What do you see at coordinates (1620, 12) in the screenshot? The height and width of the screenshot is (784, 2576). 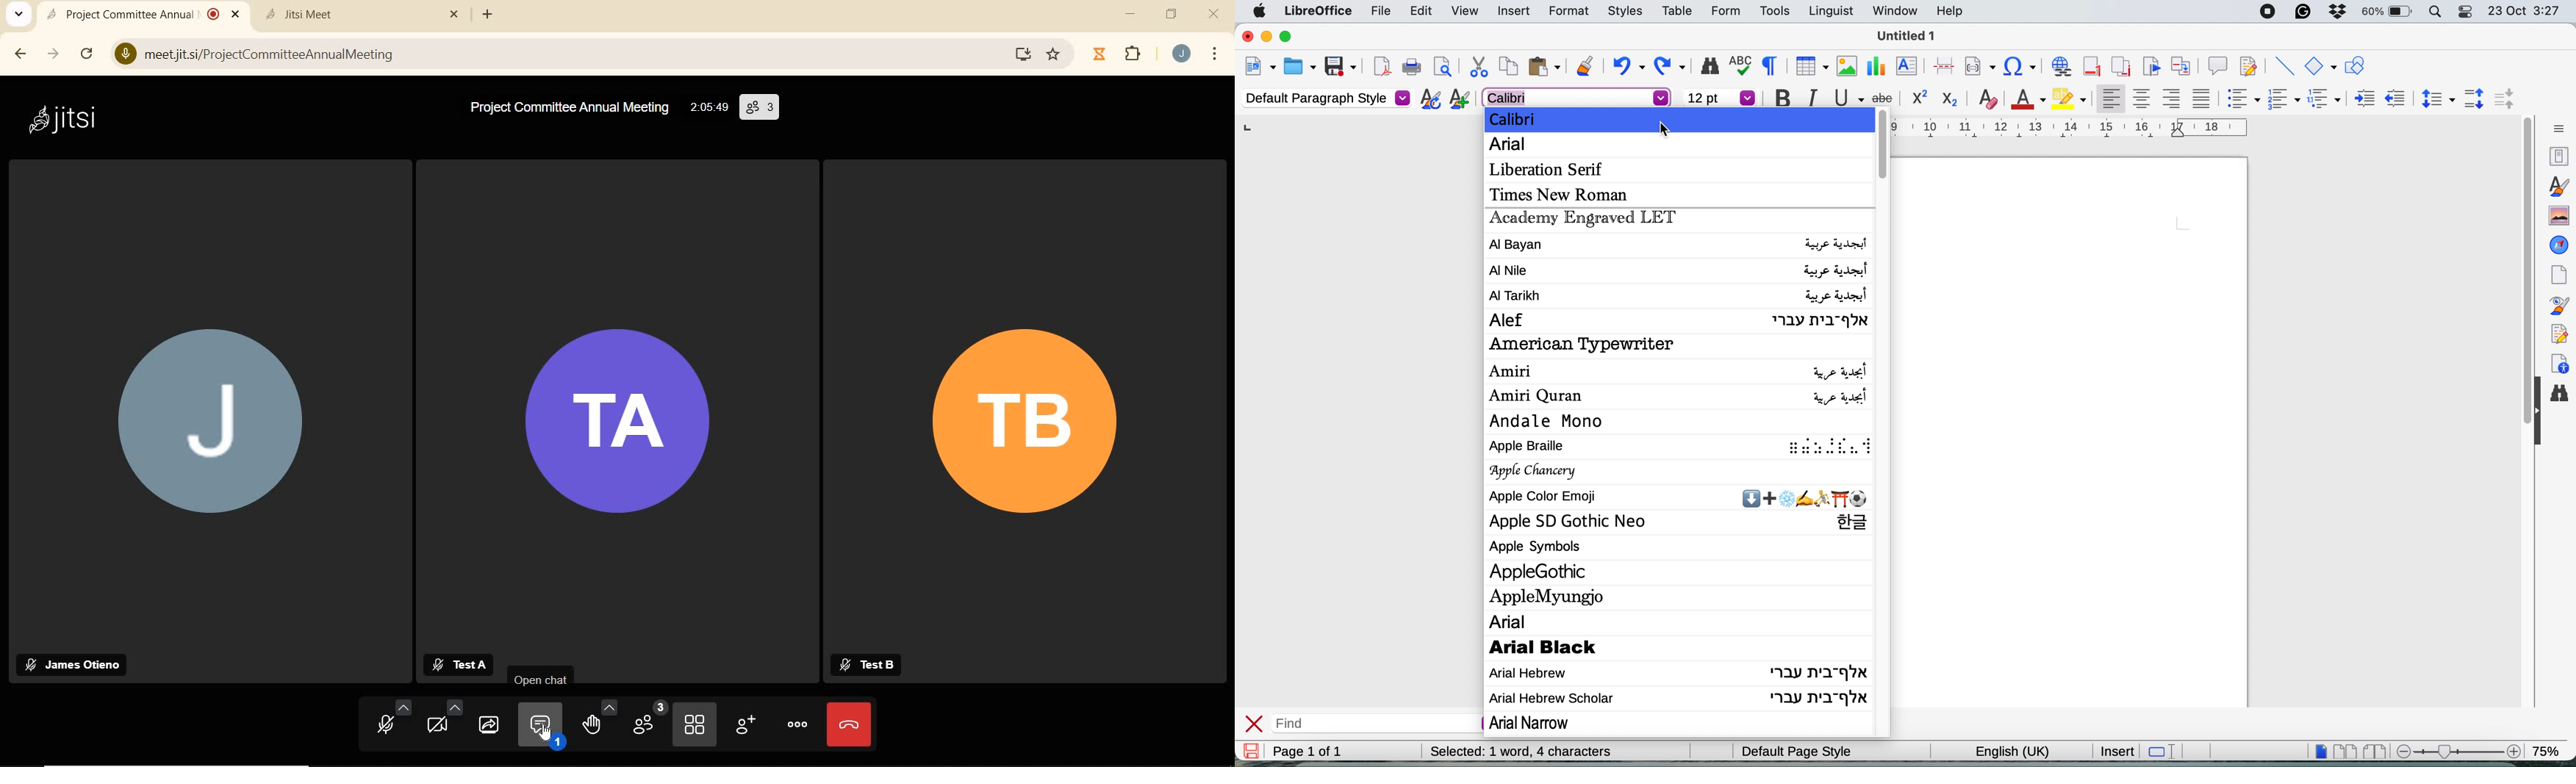 I see `styles` at bounding box center [1620, 12].